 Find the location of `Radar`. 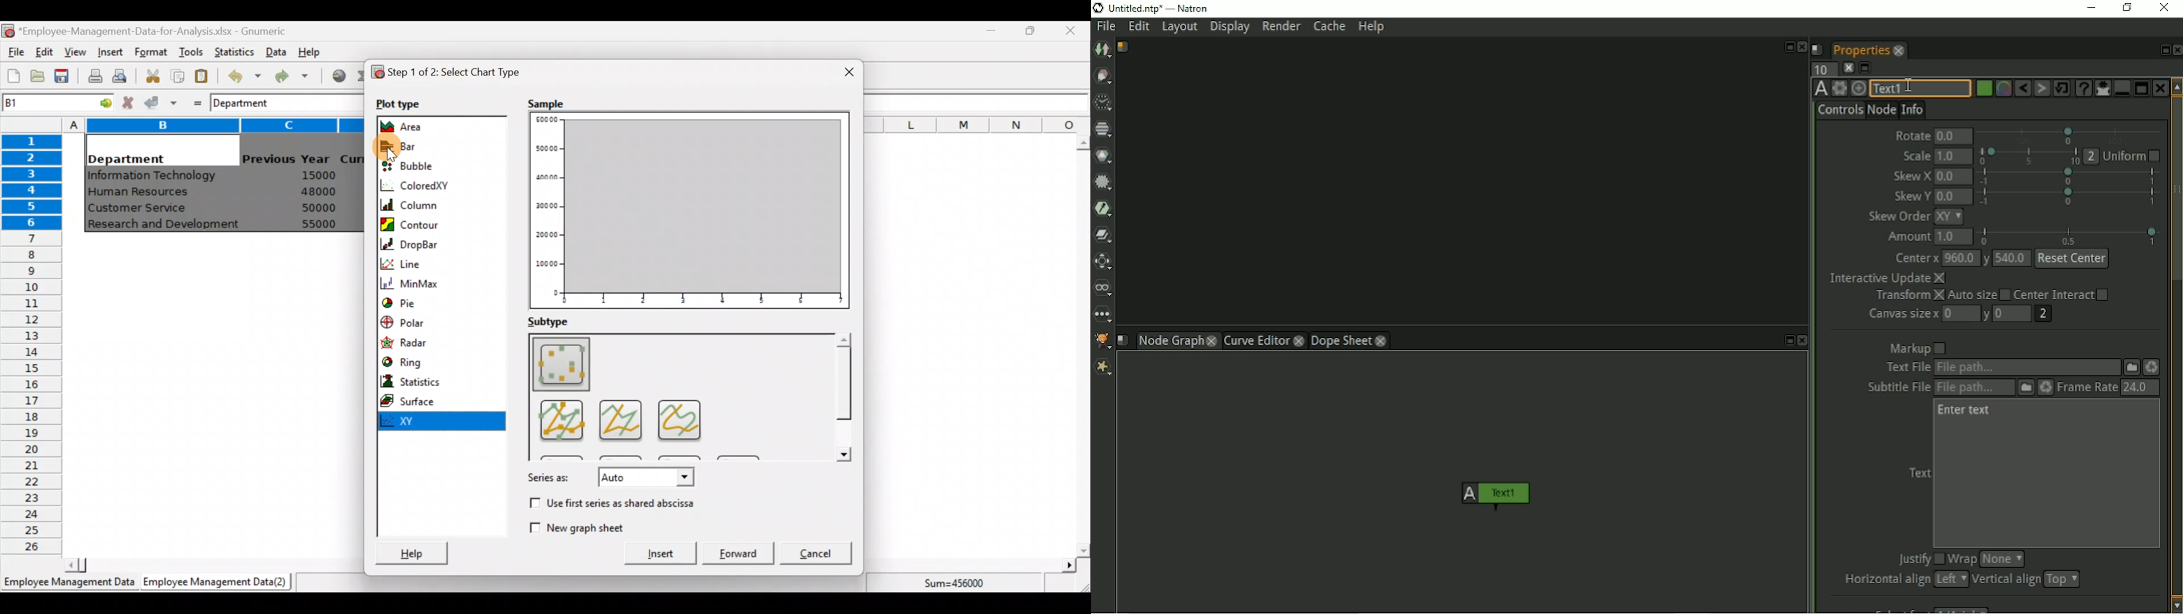

Radar is located at coordinates (427, 341).